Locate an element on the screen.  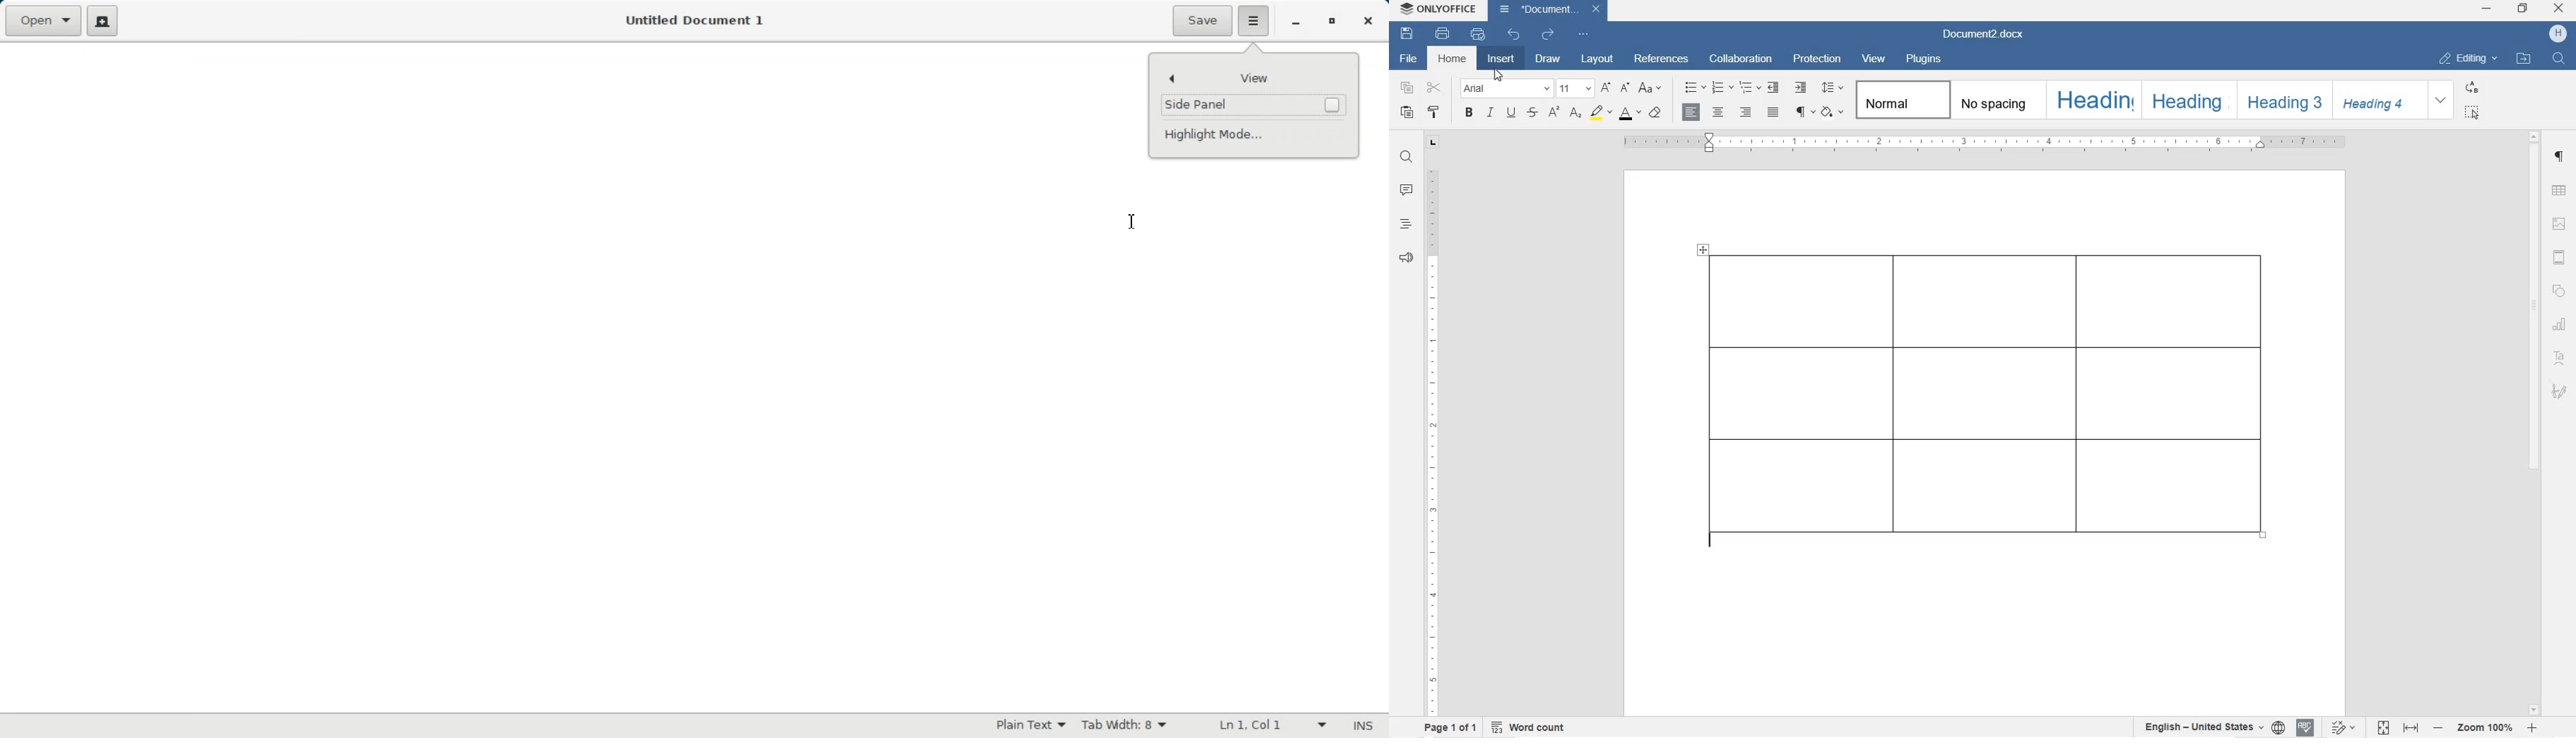
image settings is located at coordinates (2559, 225).